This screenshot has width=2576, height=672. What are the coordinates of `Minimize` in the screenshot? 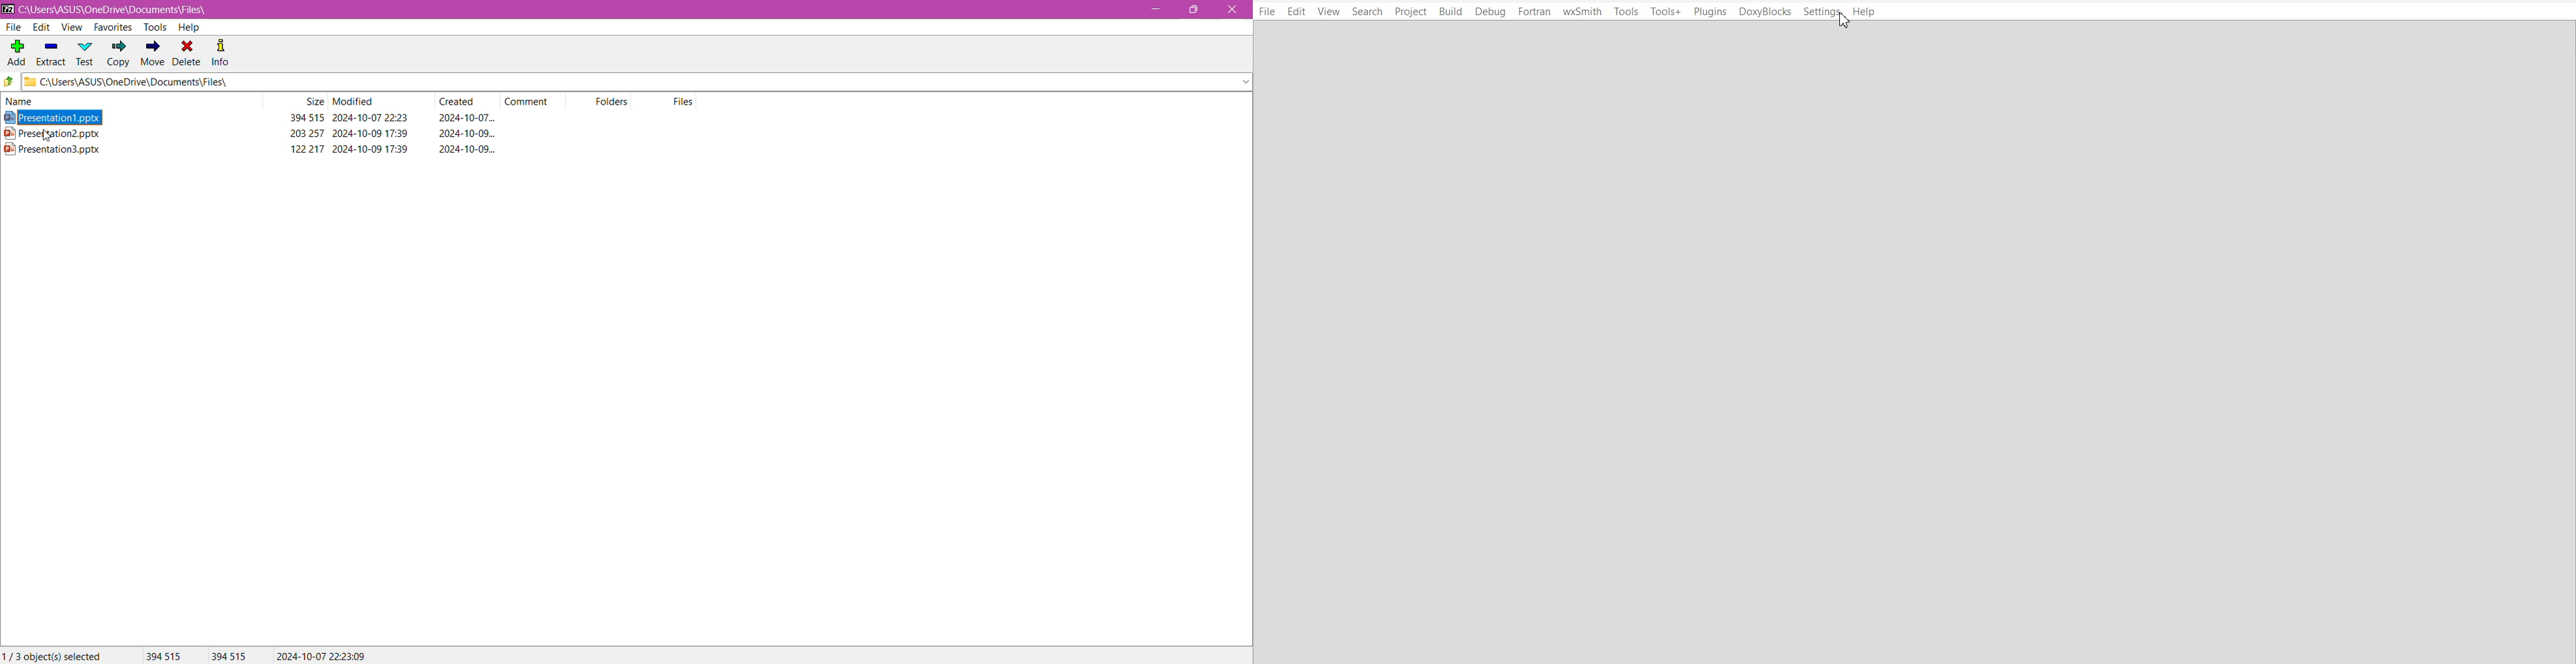 It's located at (1154, 10).